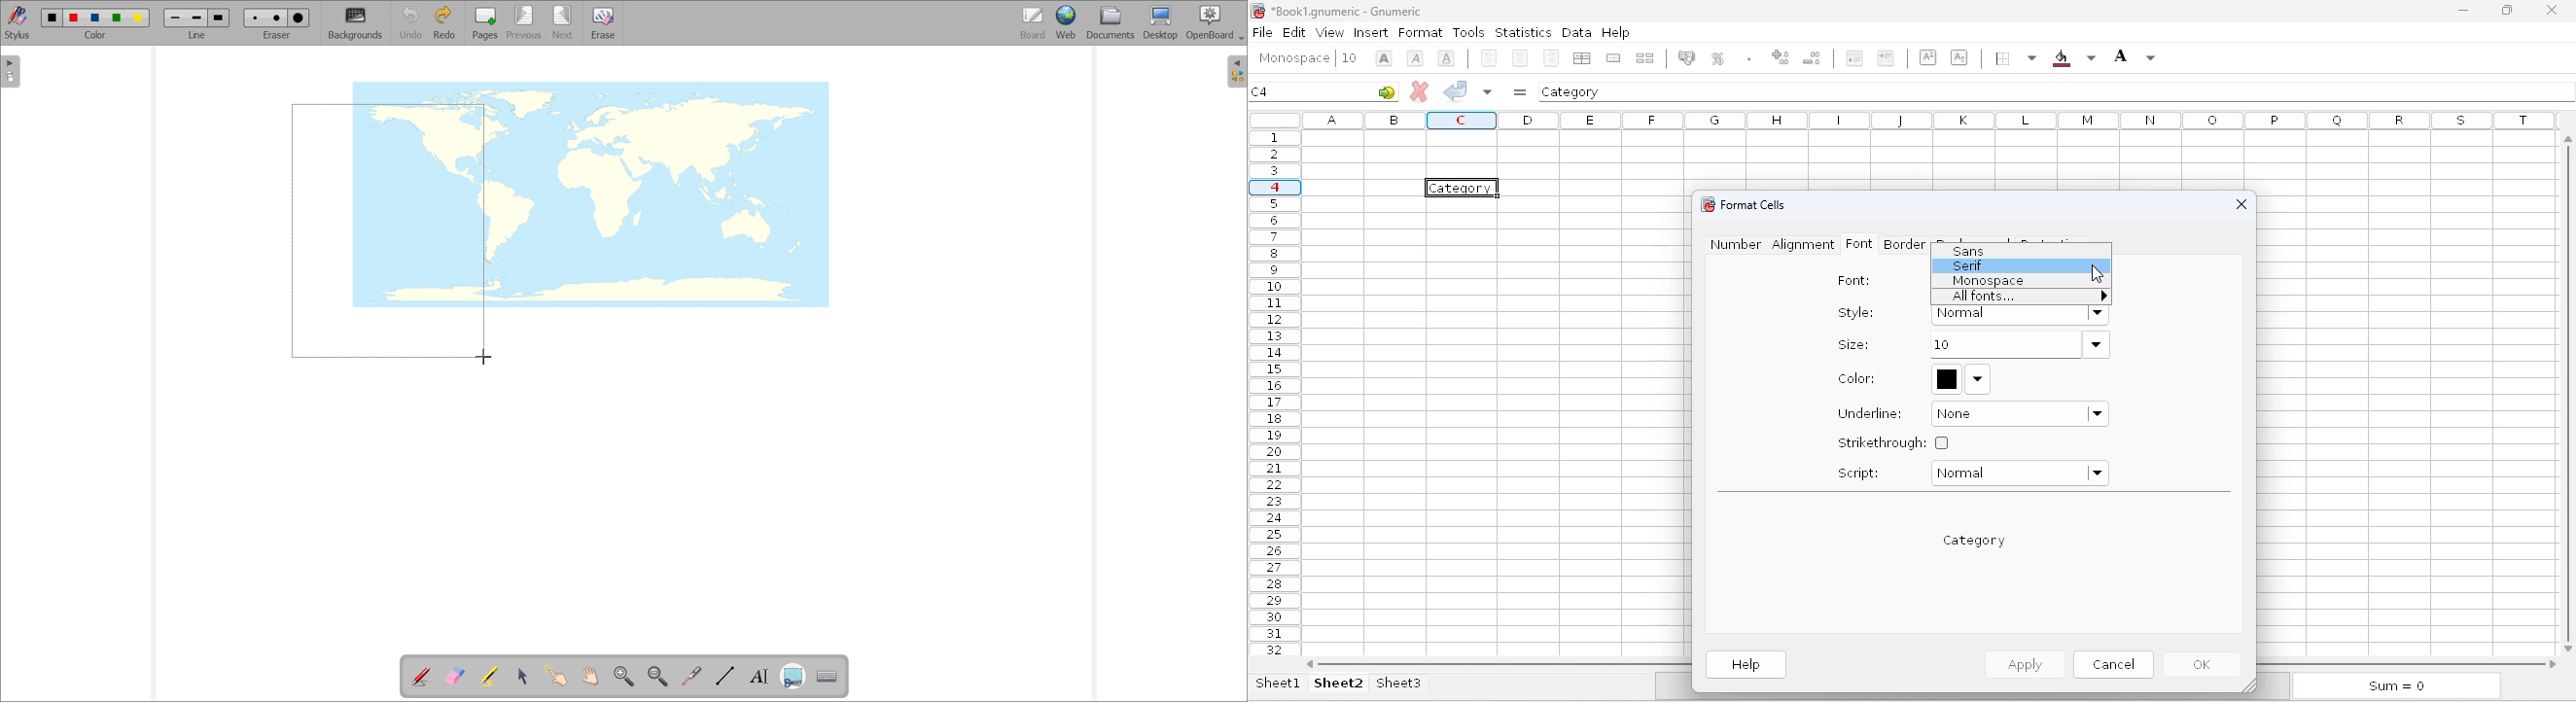  Describe the element at coordinates (1523, 33) in the screenshot. I see `statistics` at that location.